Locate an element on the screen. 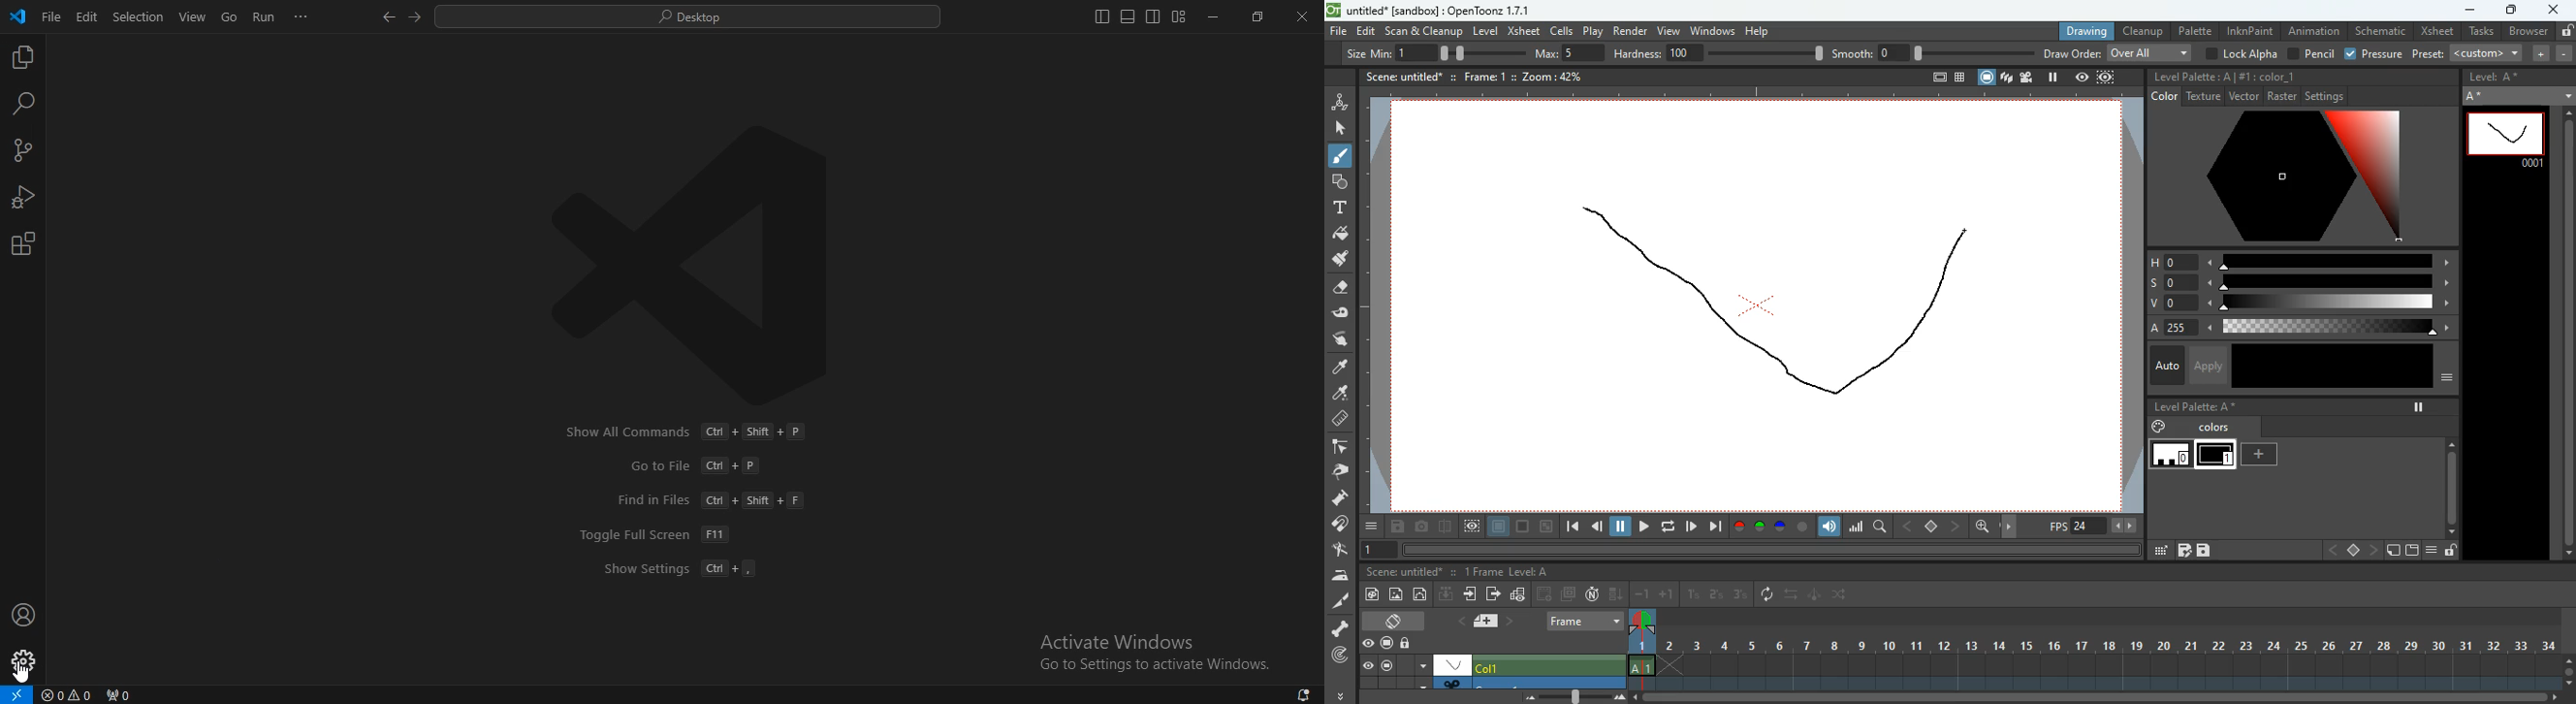  click is located at coordinates (1342, 128).